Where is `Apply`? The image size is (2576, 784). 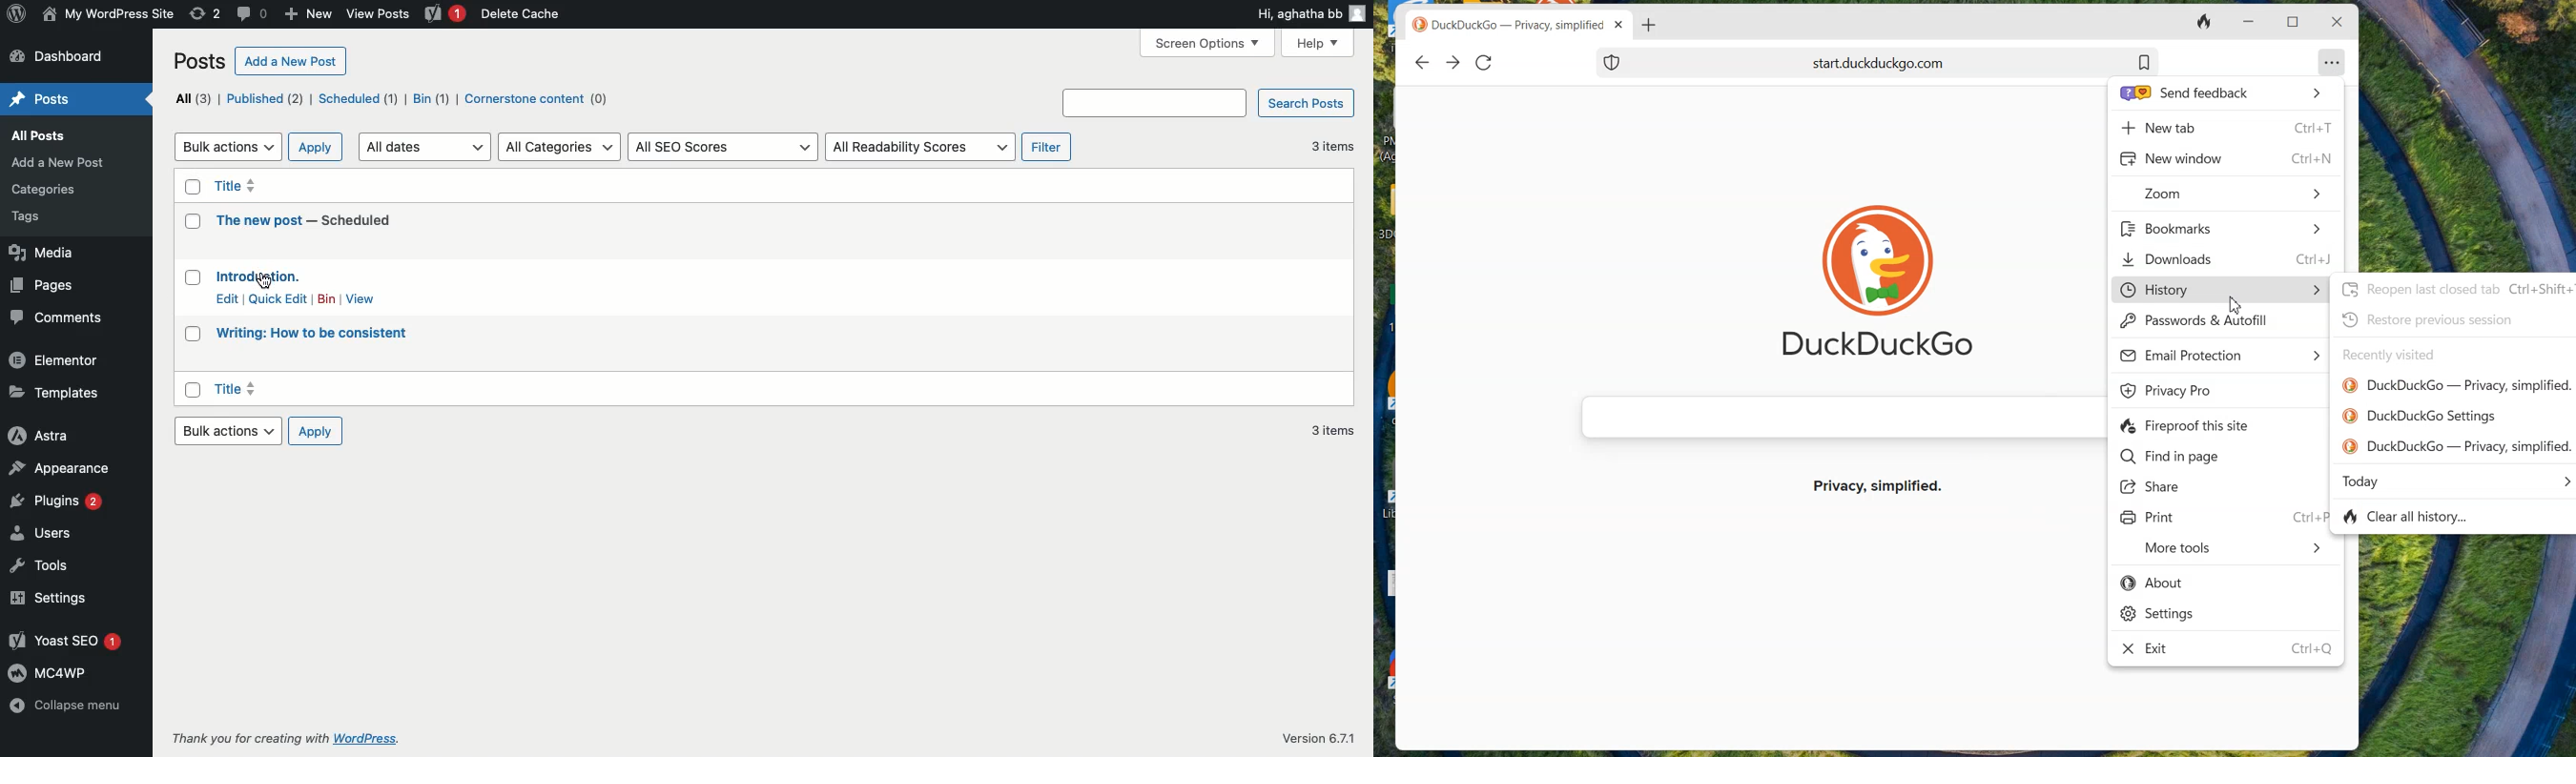
Apply is located at coordinates (316, 148).